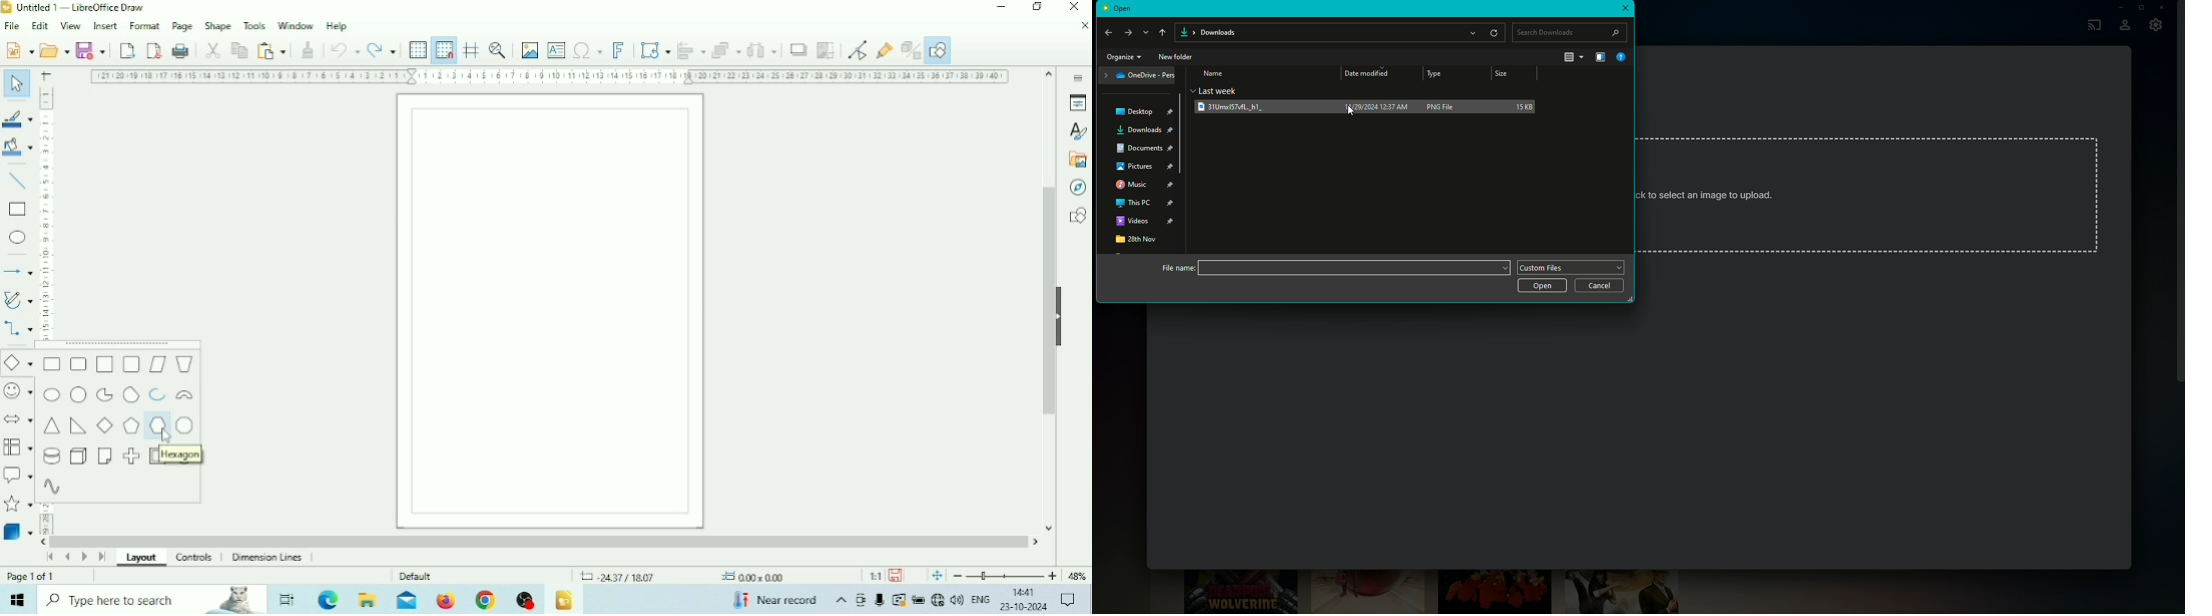 This screenshot has width=2212, height=616. Describe the element at coordinates (525, 600) in the screenshot. I see `OBS Studio` at that location.